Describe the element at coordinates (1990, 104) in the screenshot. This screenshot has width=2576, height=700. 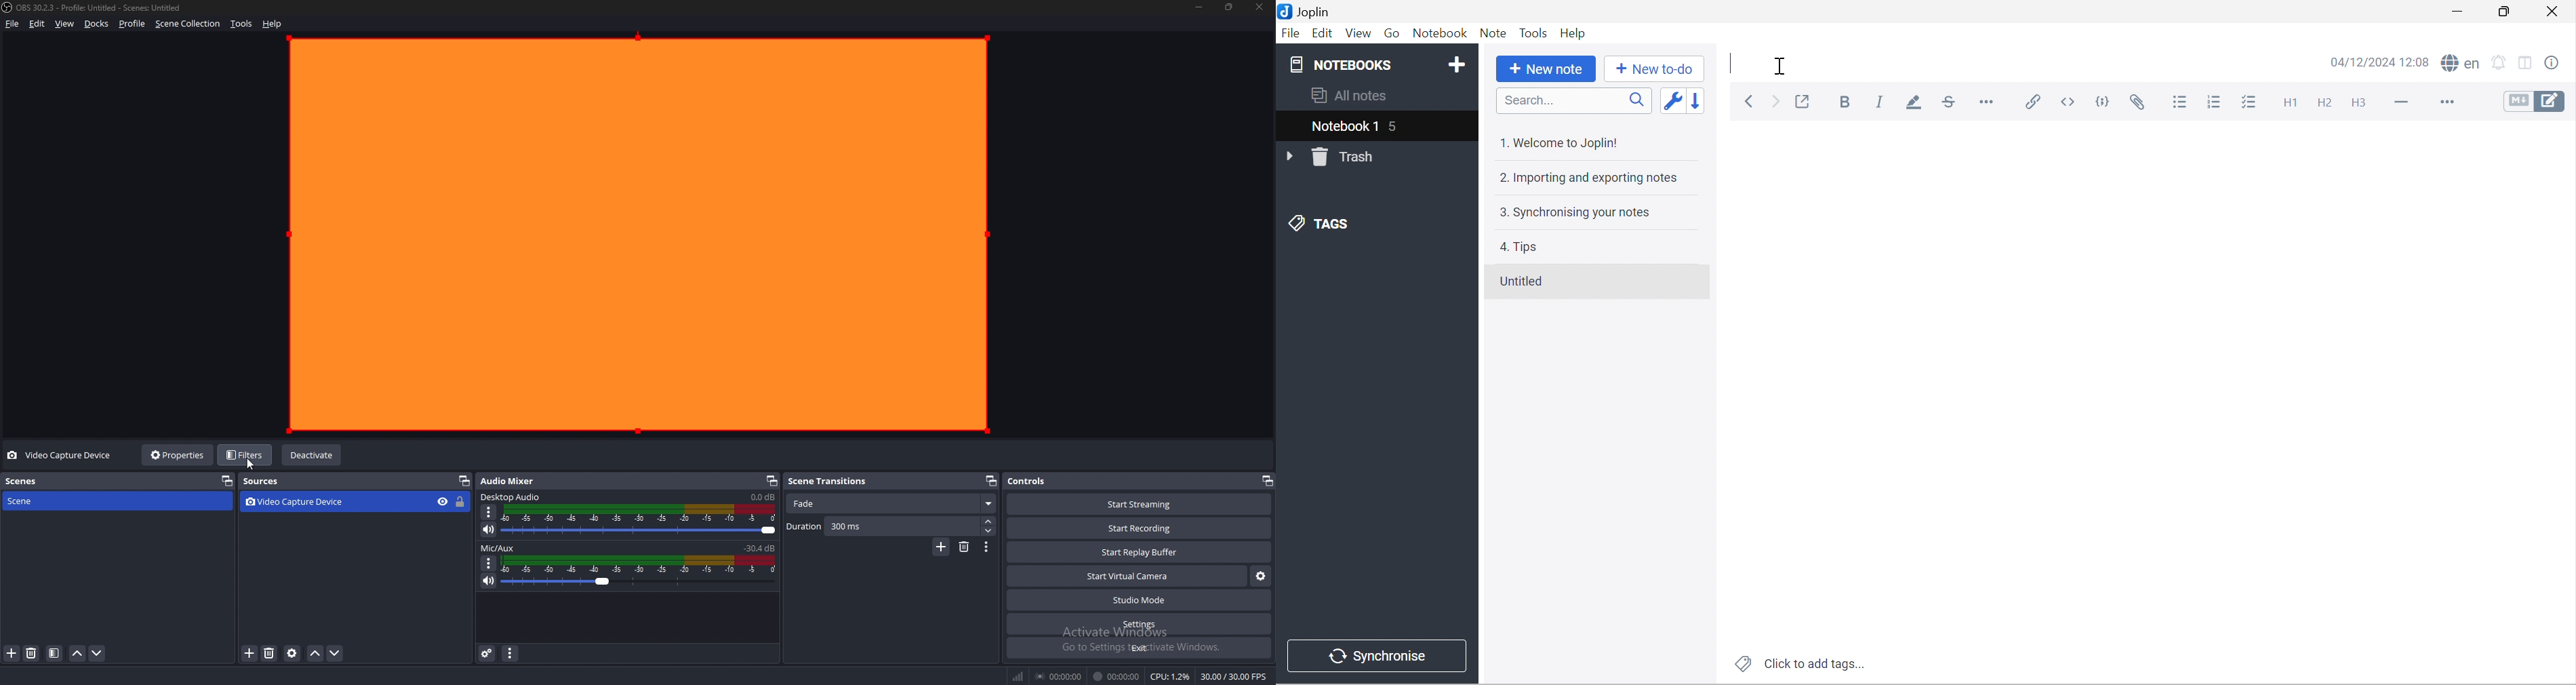
I see `Horizontal` at that location.